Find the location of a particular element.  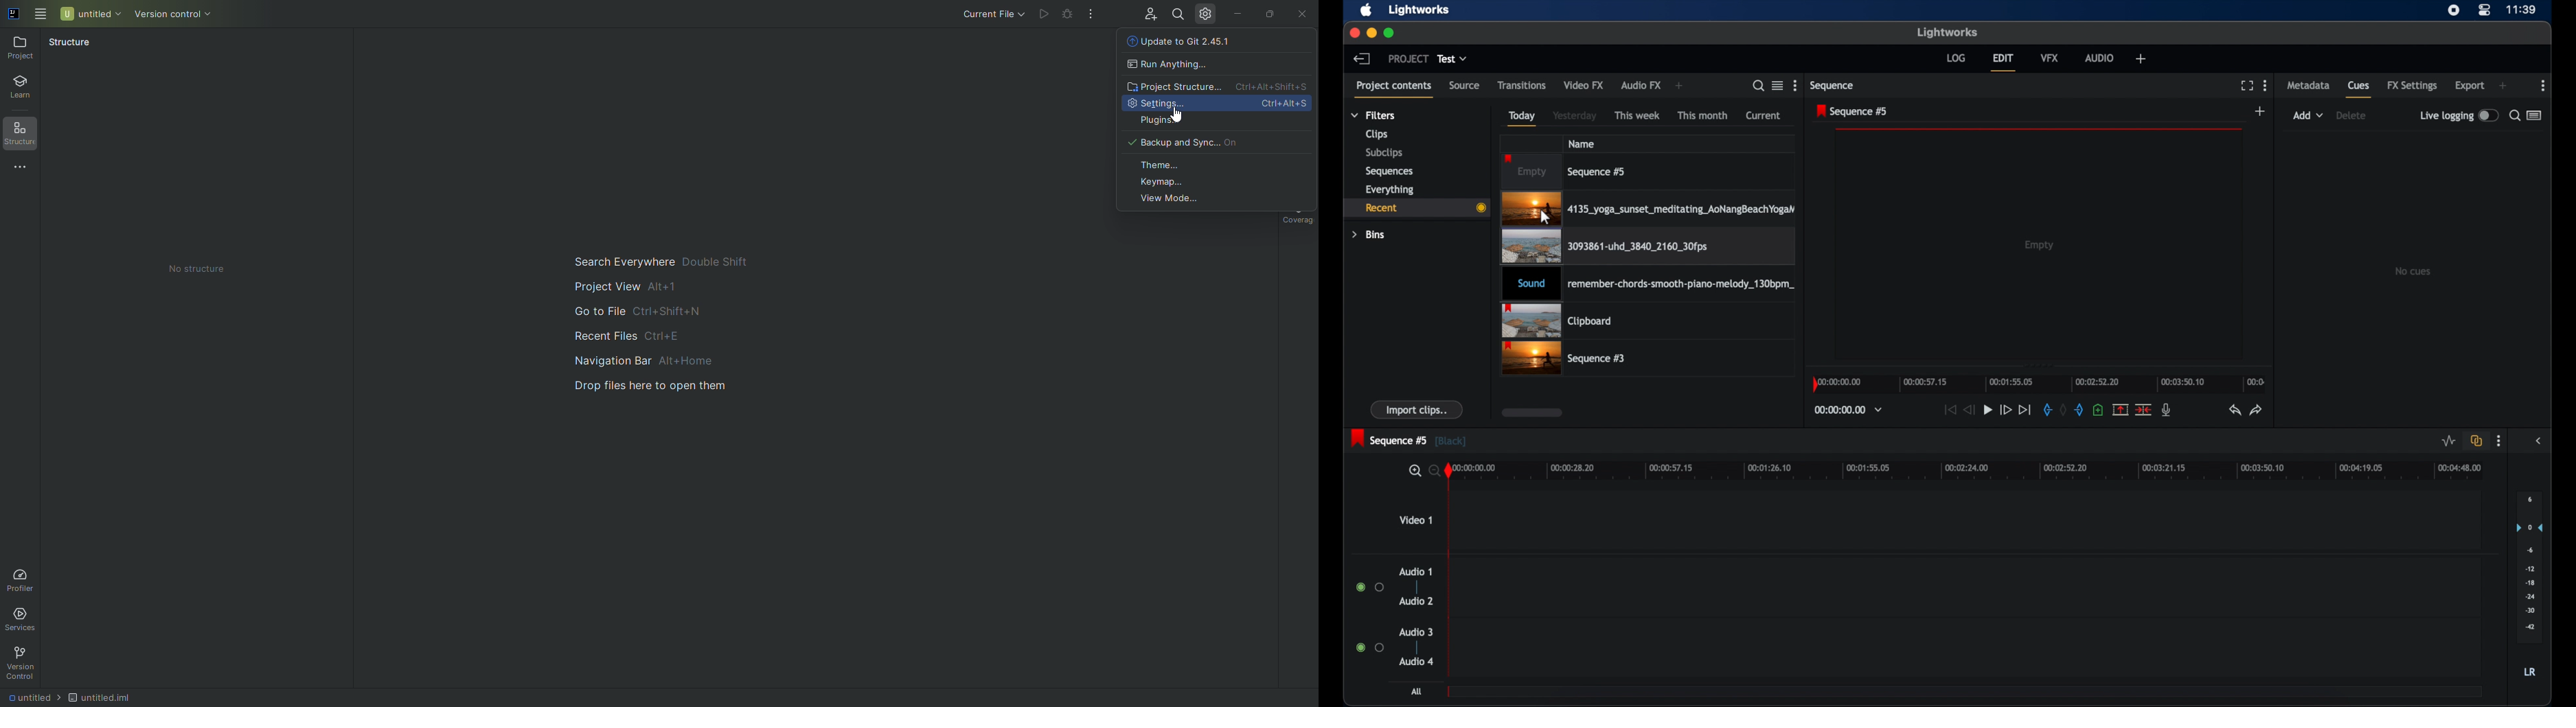

jump to start is located at coordinates (1948, 409).